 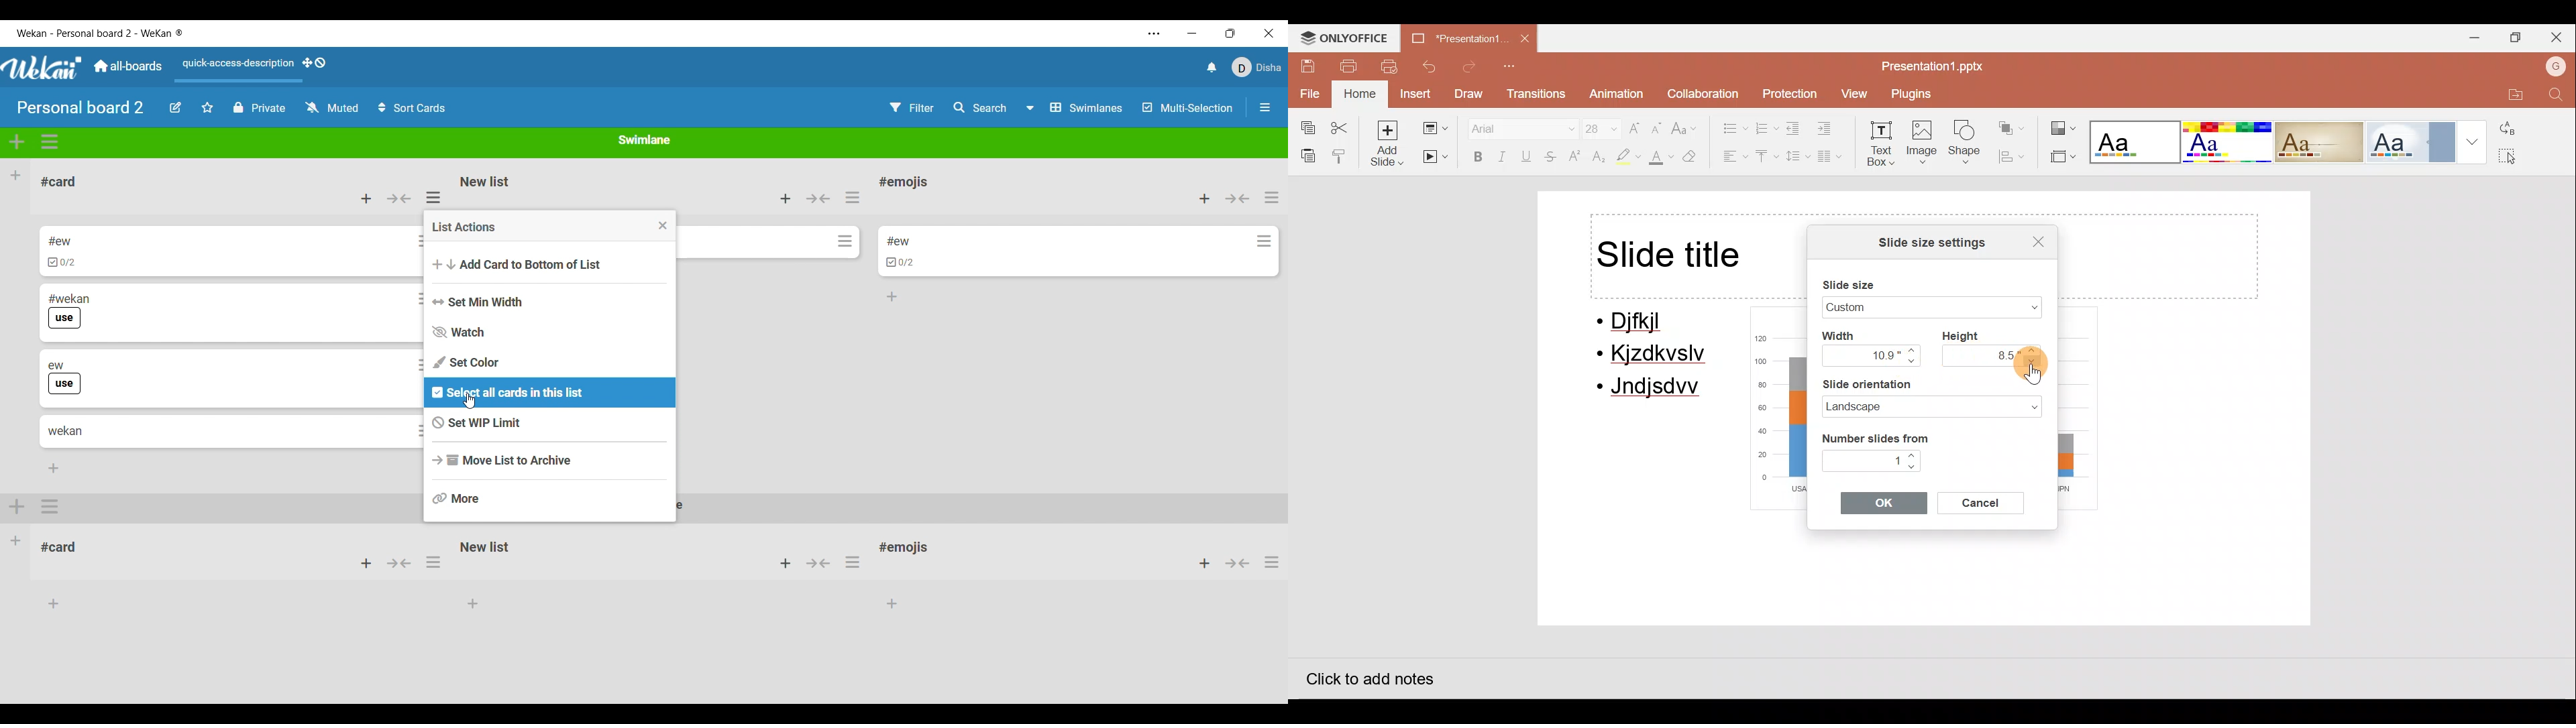 I want to click on Transitions, so click(x=1535, y=95).